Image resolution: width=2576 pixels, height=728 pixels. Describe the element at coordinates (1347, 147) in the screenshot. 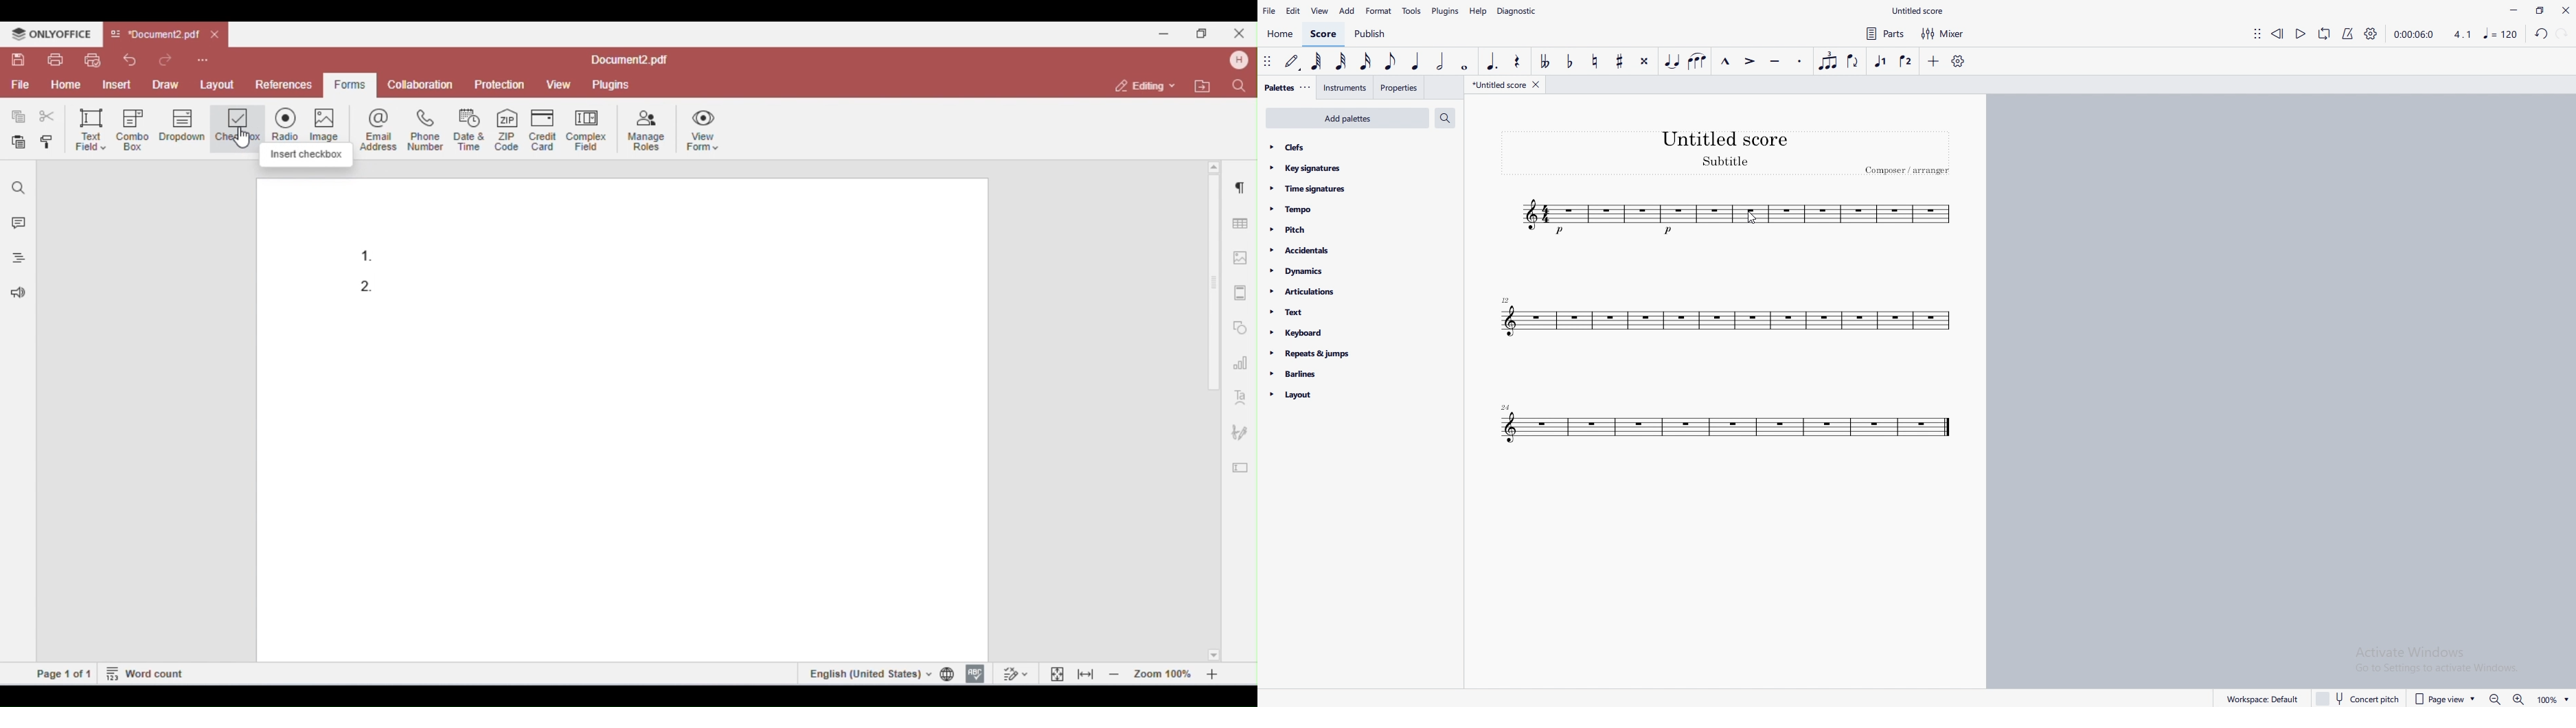

I see `clefs` at that location.